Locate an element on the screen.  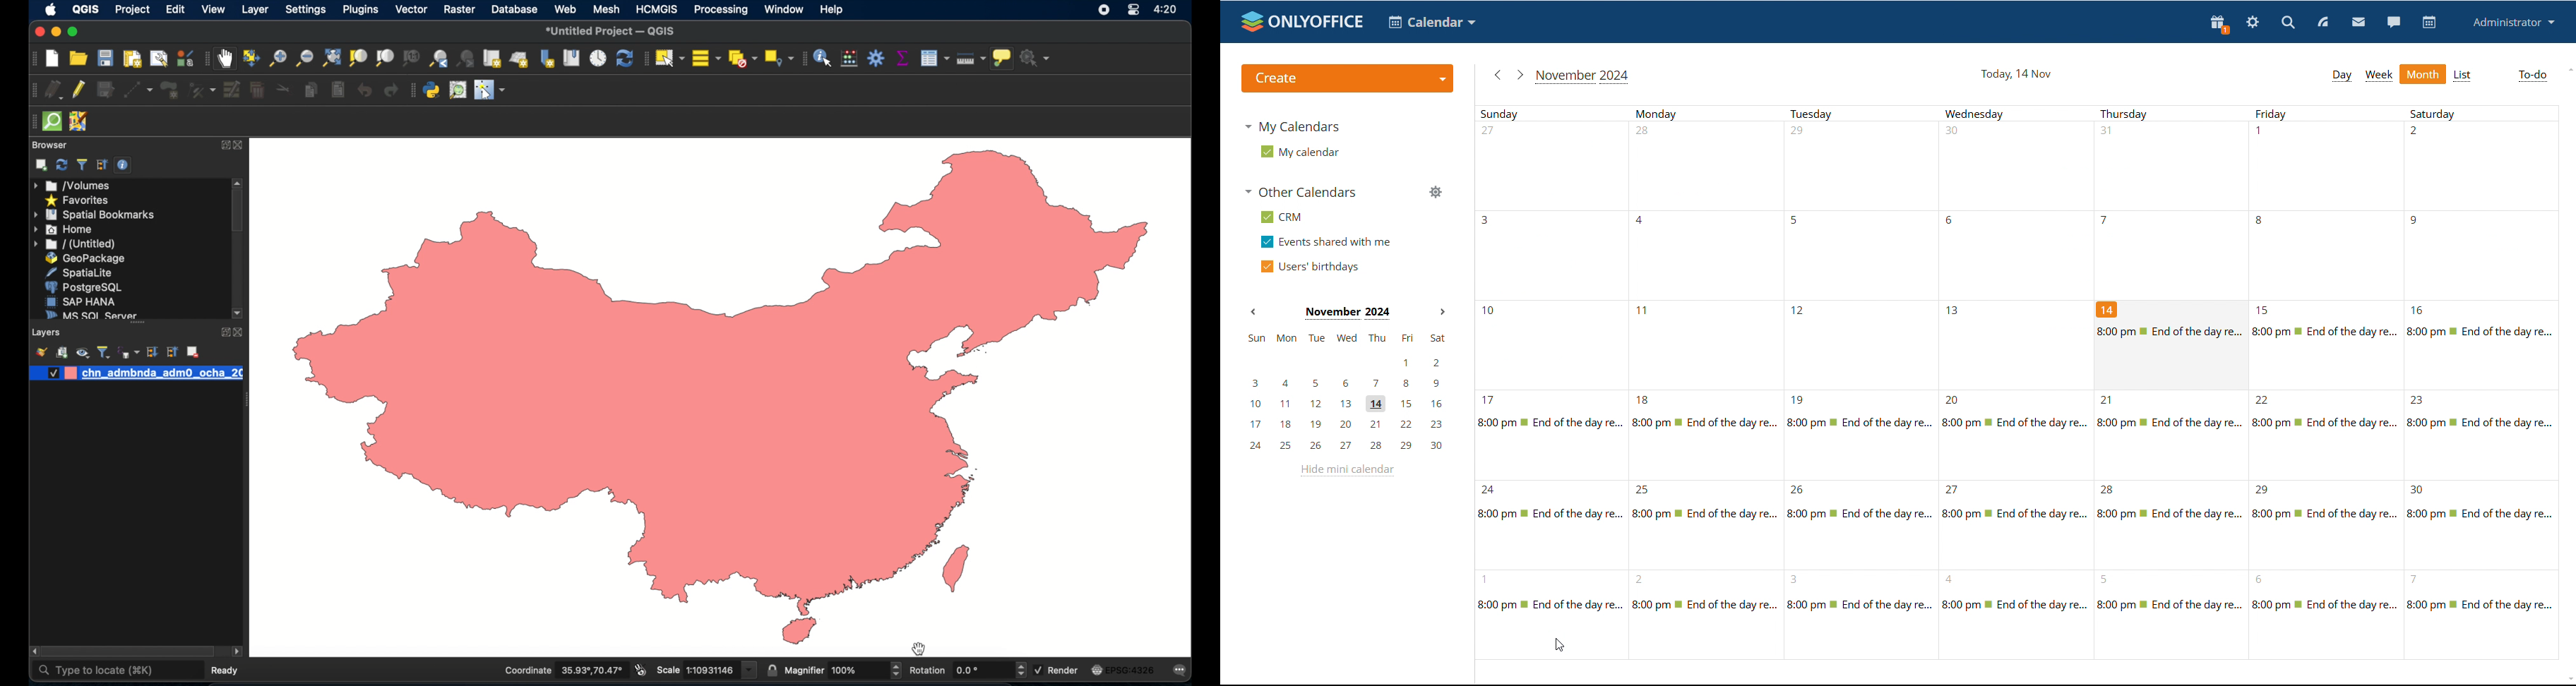
zoom full is located at coordinates (329, 58).